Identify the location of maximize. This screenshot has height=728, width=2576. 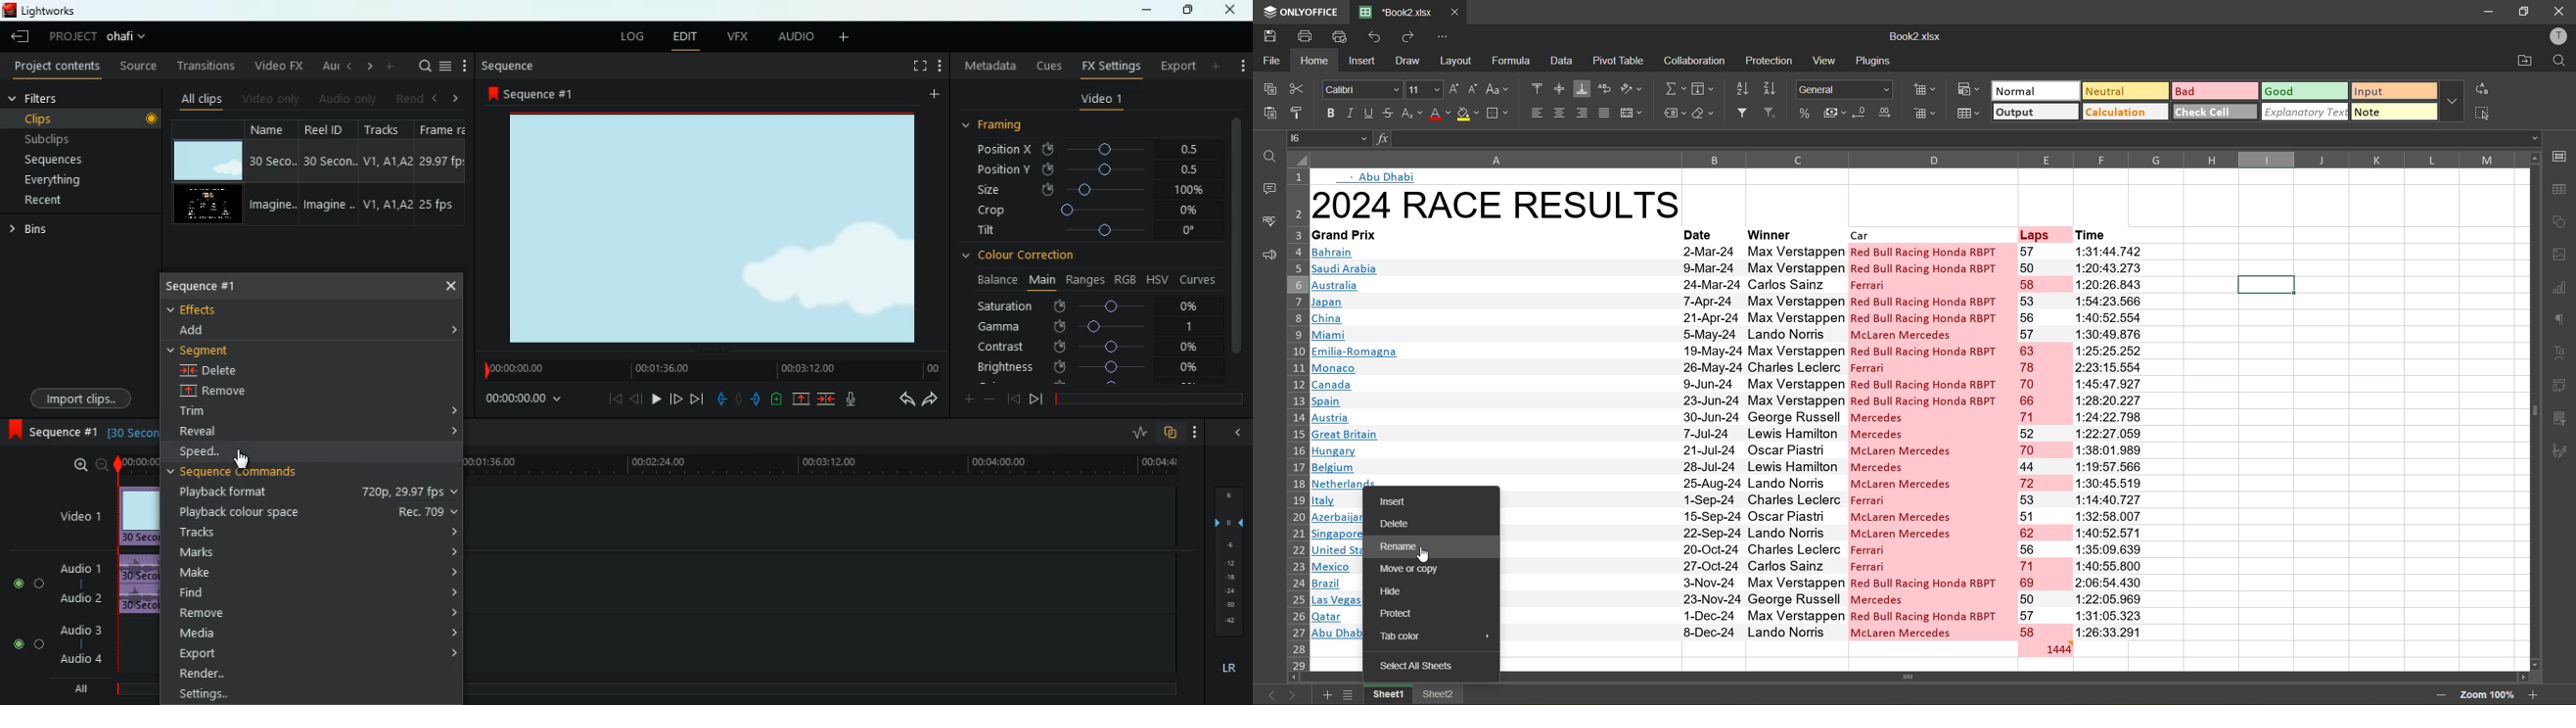
(2522, 11).